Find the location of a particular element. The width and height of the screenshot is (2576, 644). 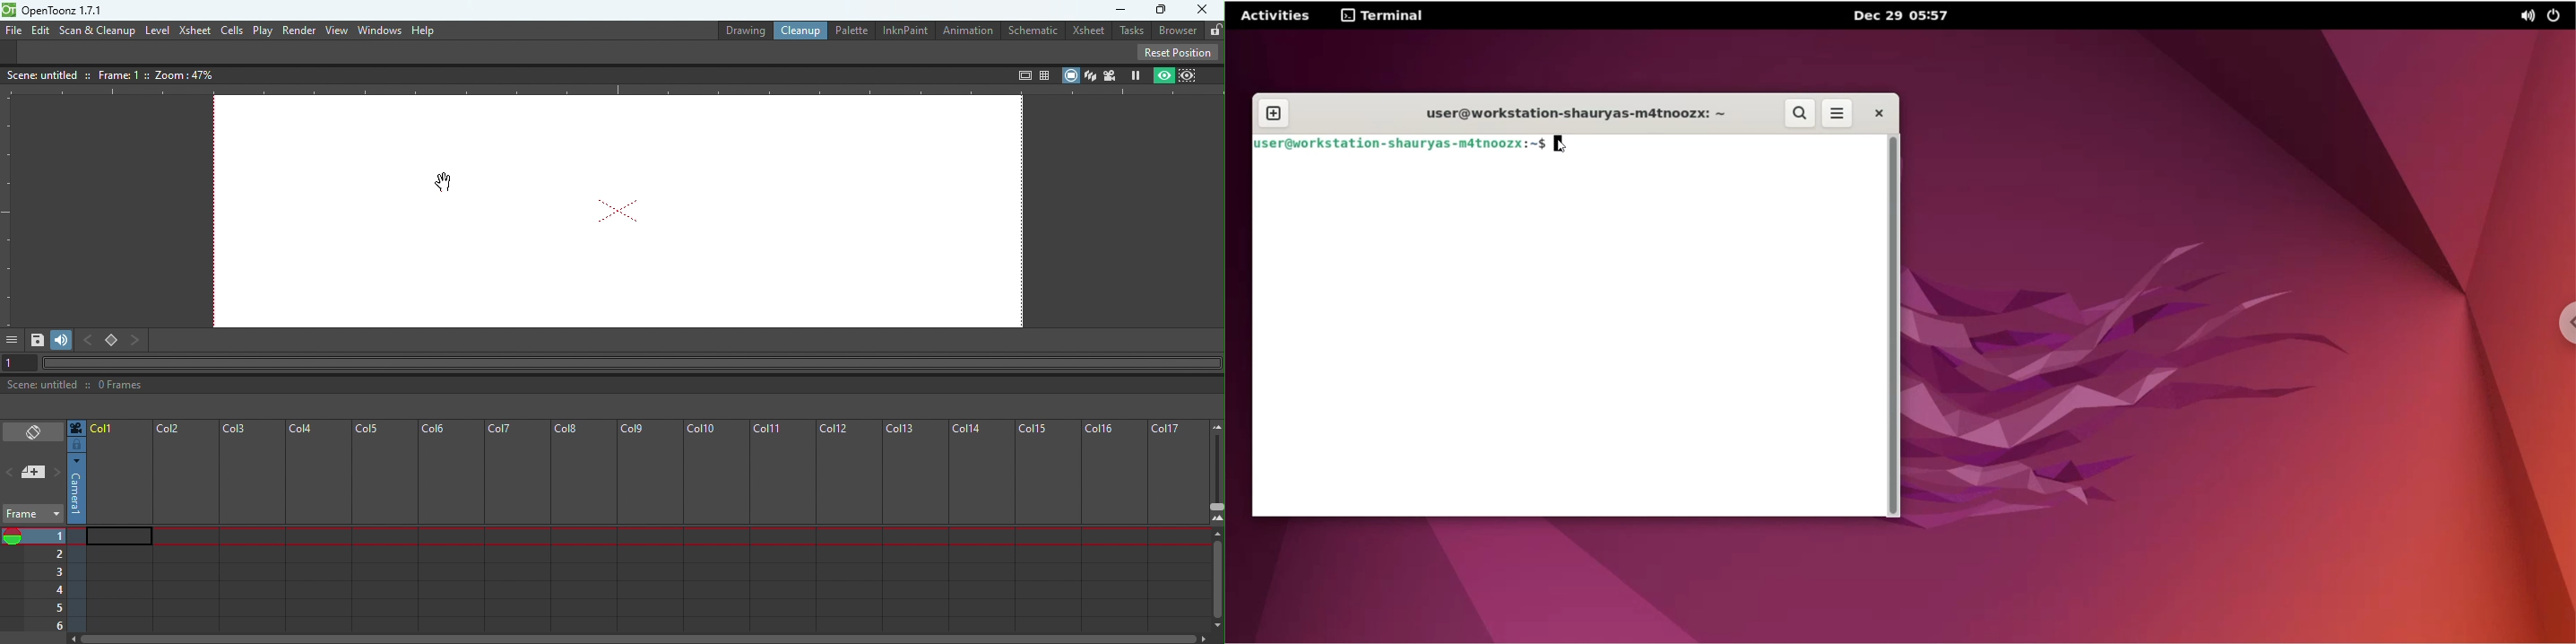

scrollbar navigation is located at coordinates (1897, 326).